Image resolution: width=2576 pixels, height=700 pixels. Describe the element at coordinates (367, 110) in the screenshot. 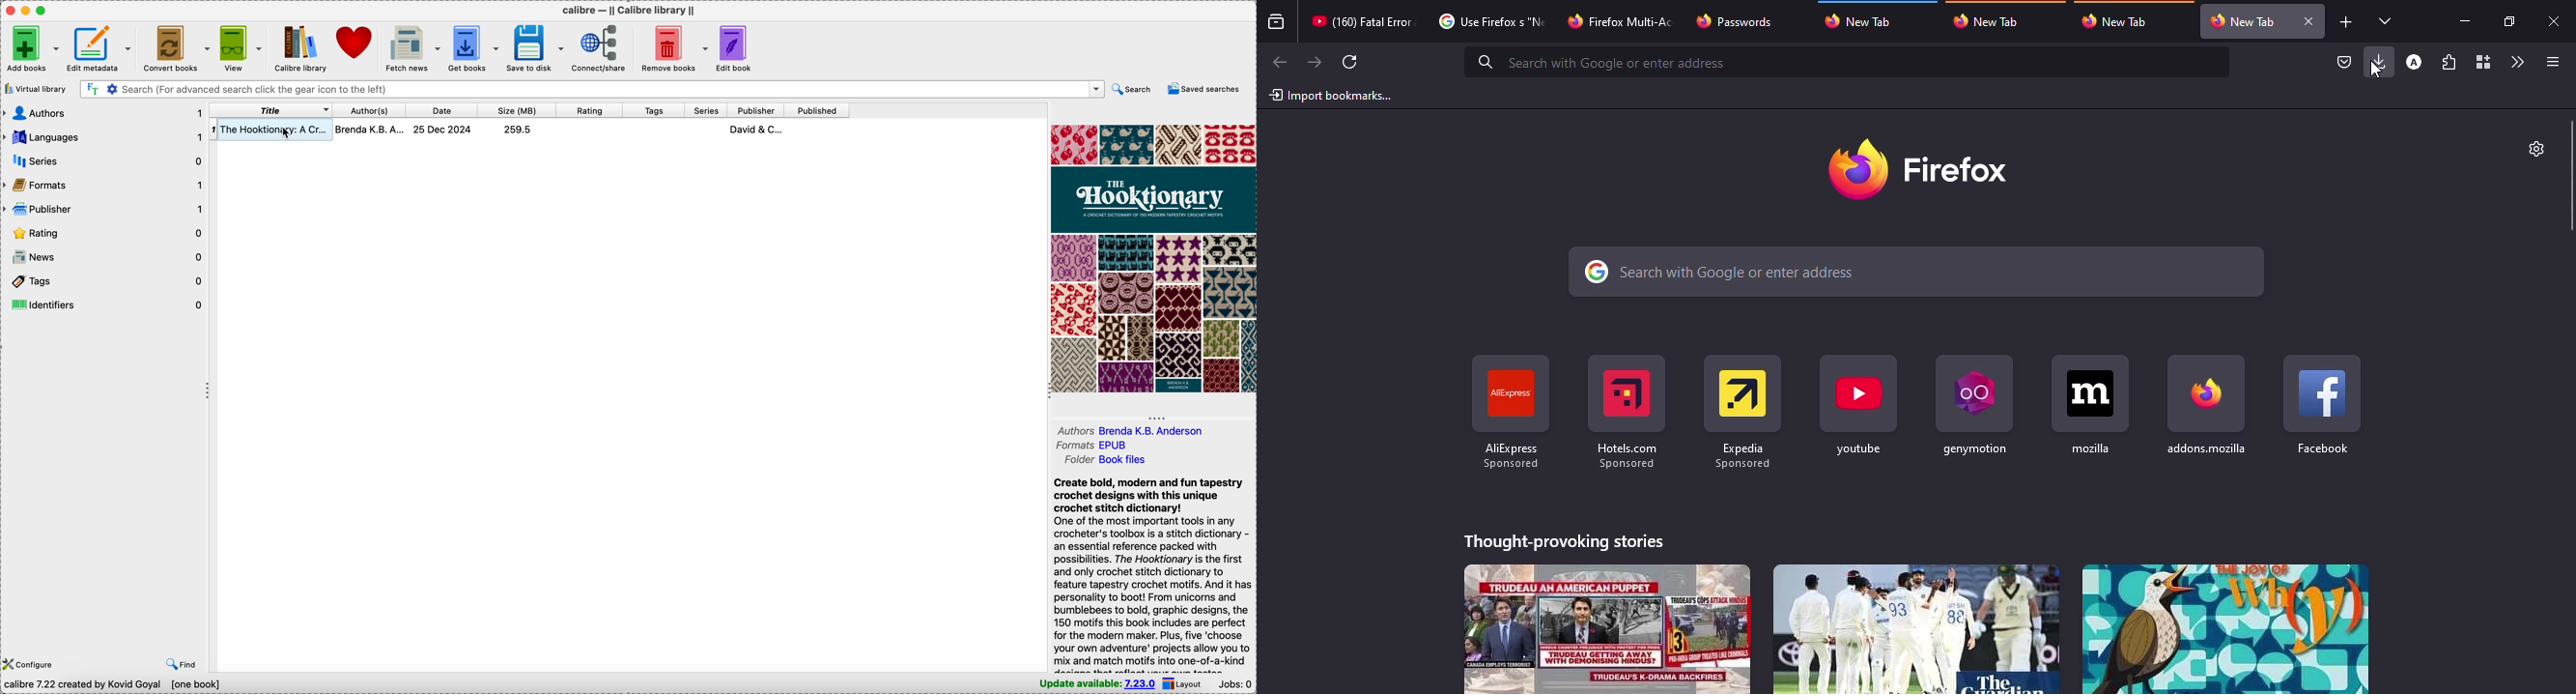

I see `author(s)` at that location.